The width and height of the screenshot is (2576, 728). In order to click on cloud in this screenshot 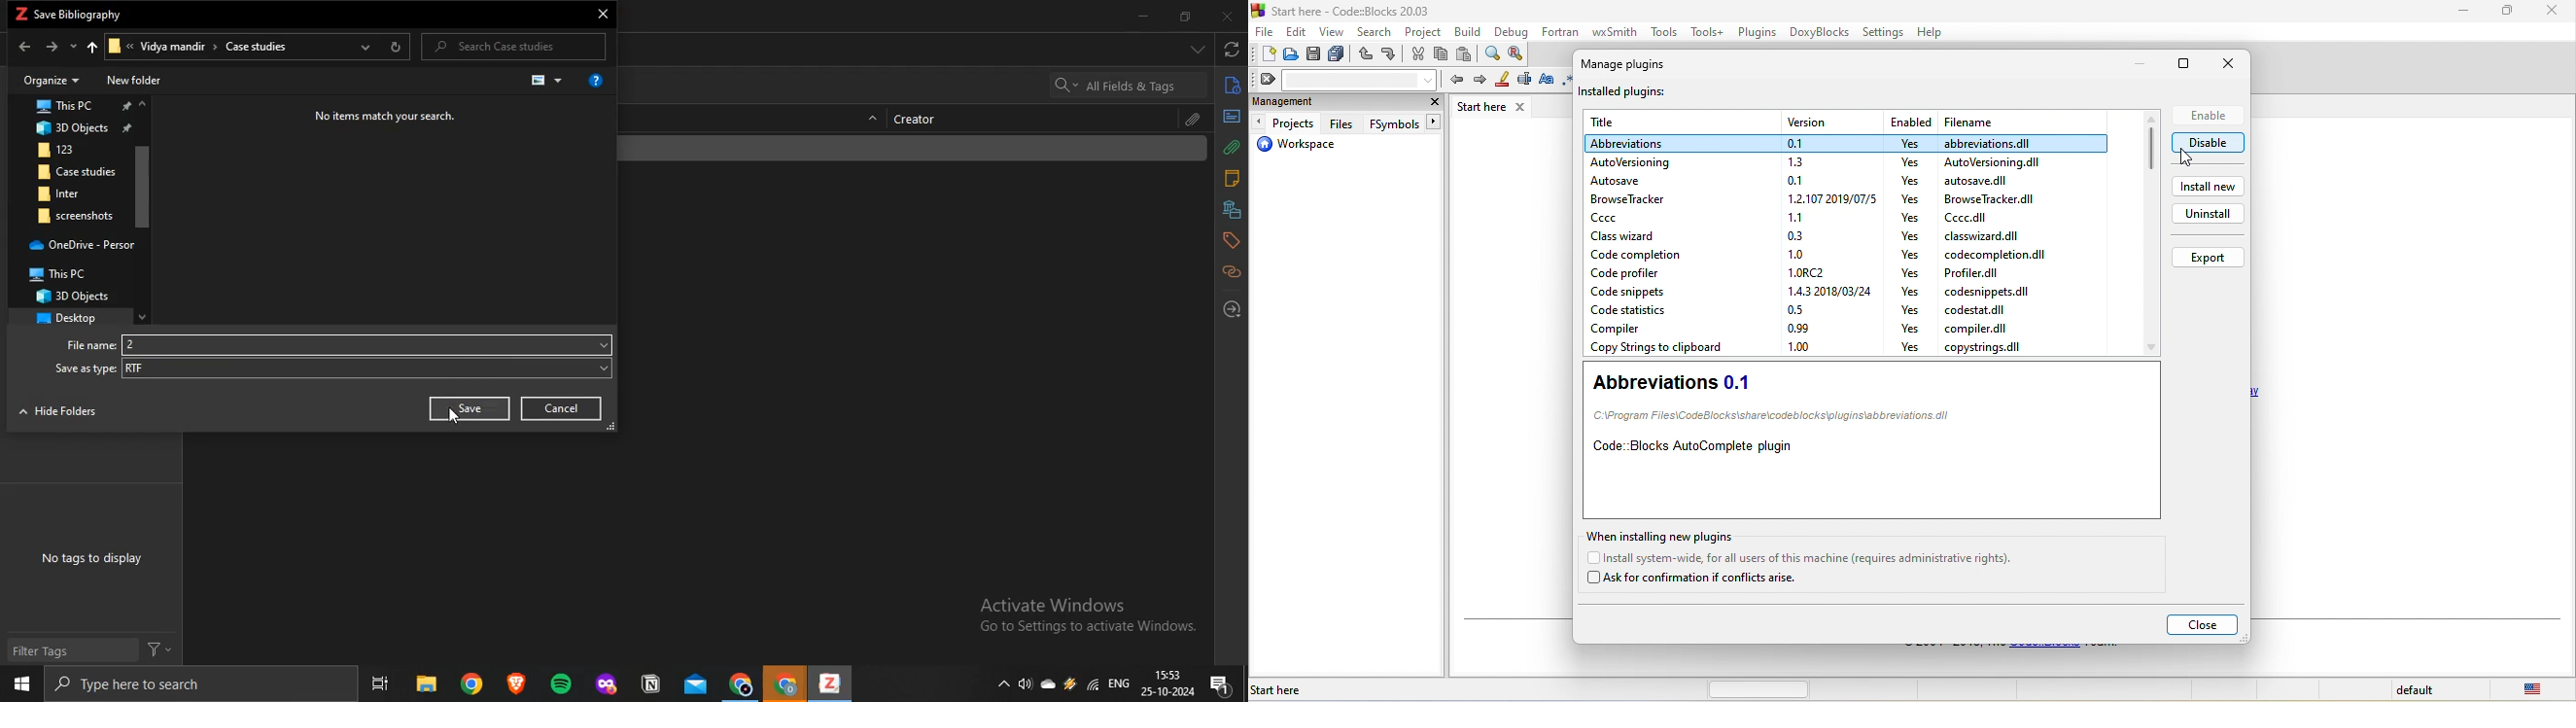, I will do `click(1051, 682)`.